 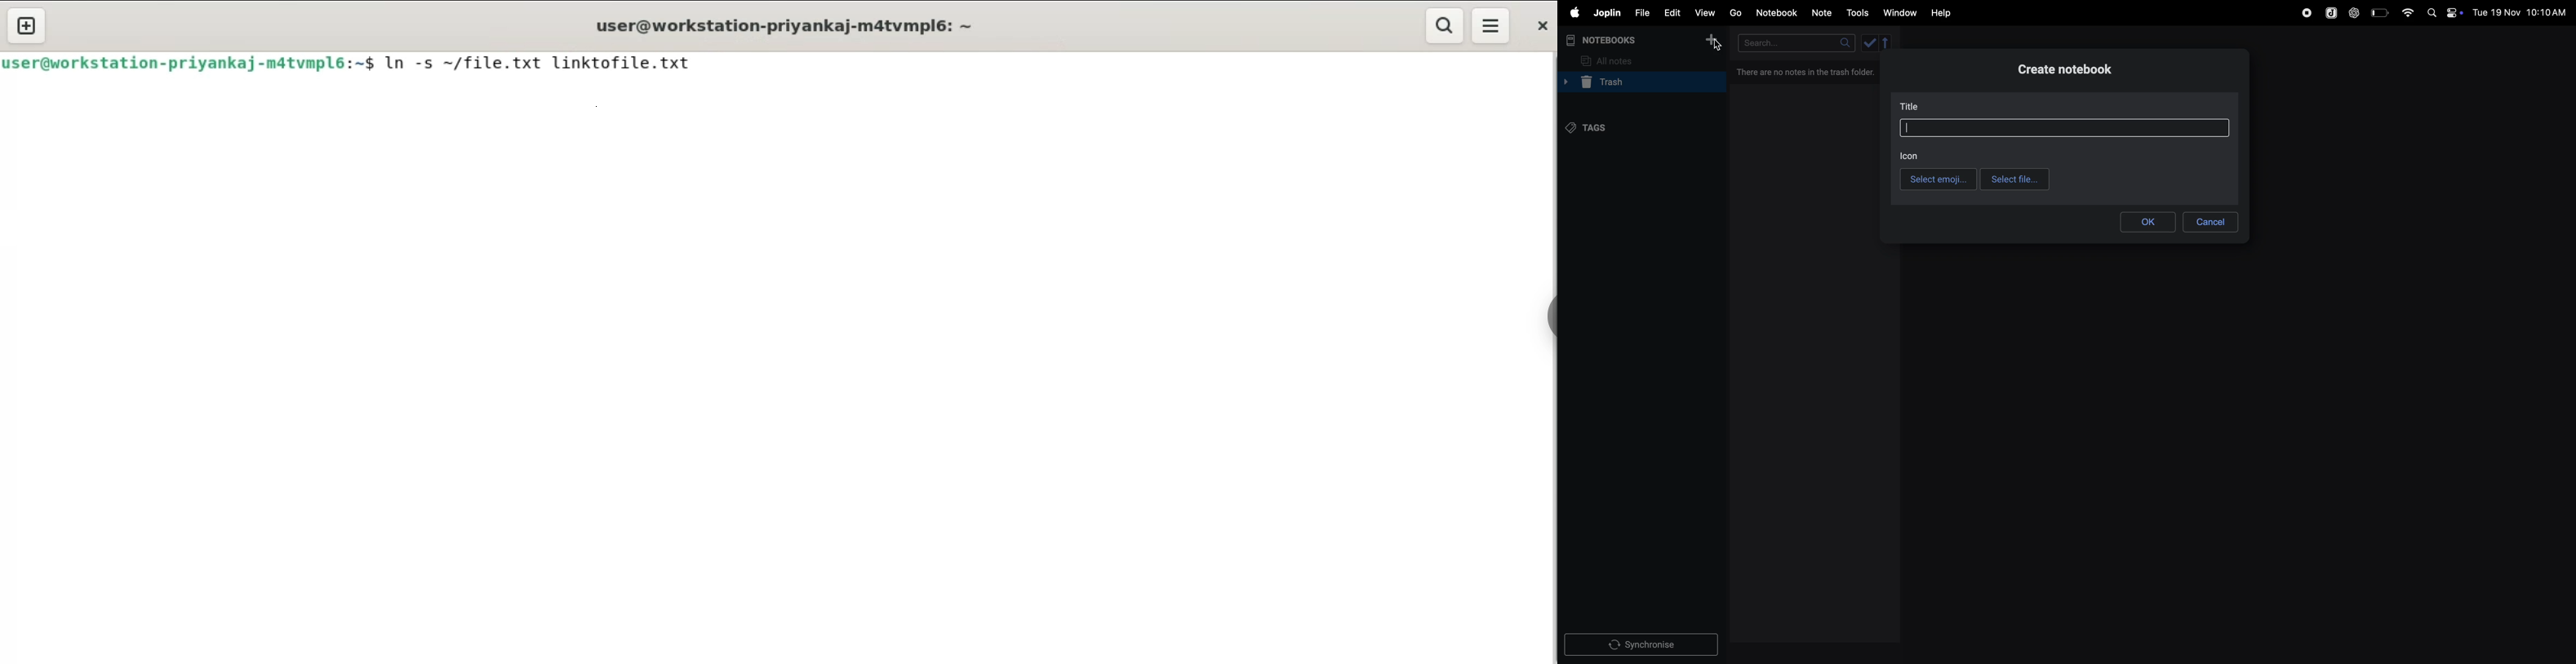 What do you see at coordinates (2405, 12) in the screenshot?
I see `wifi` at bounding box center [2405, 12].